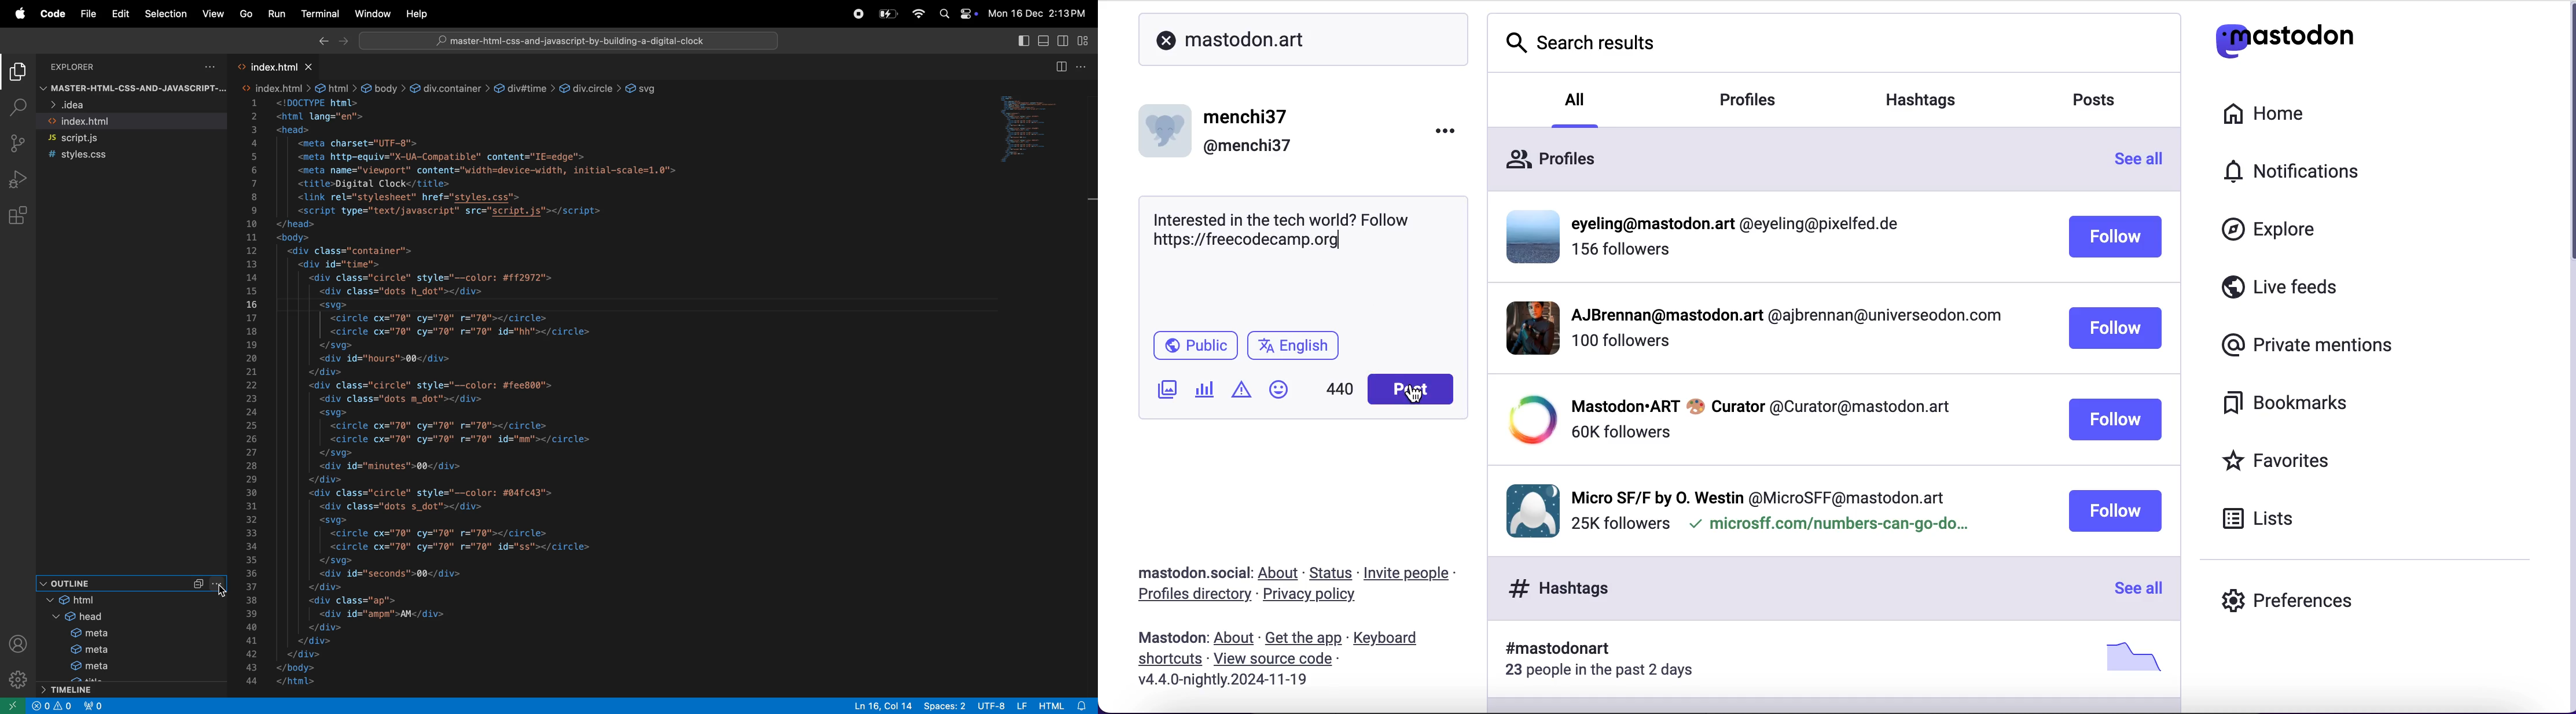 The height and width of the screenshot is (728, 2576). What do you see at coordinates (2147, 165) in the screenshot?
I see `see all` at bounding box center [2147, 165].